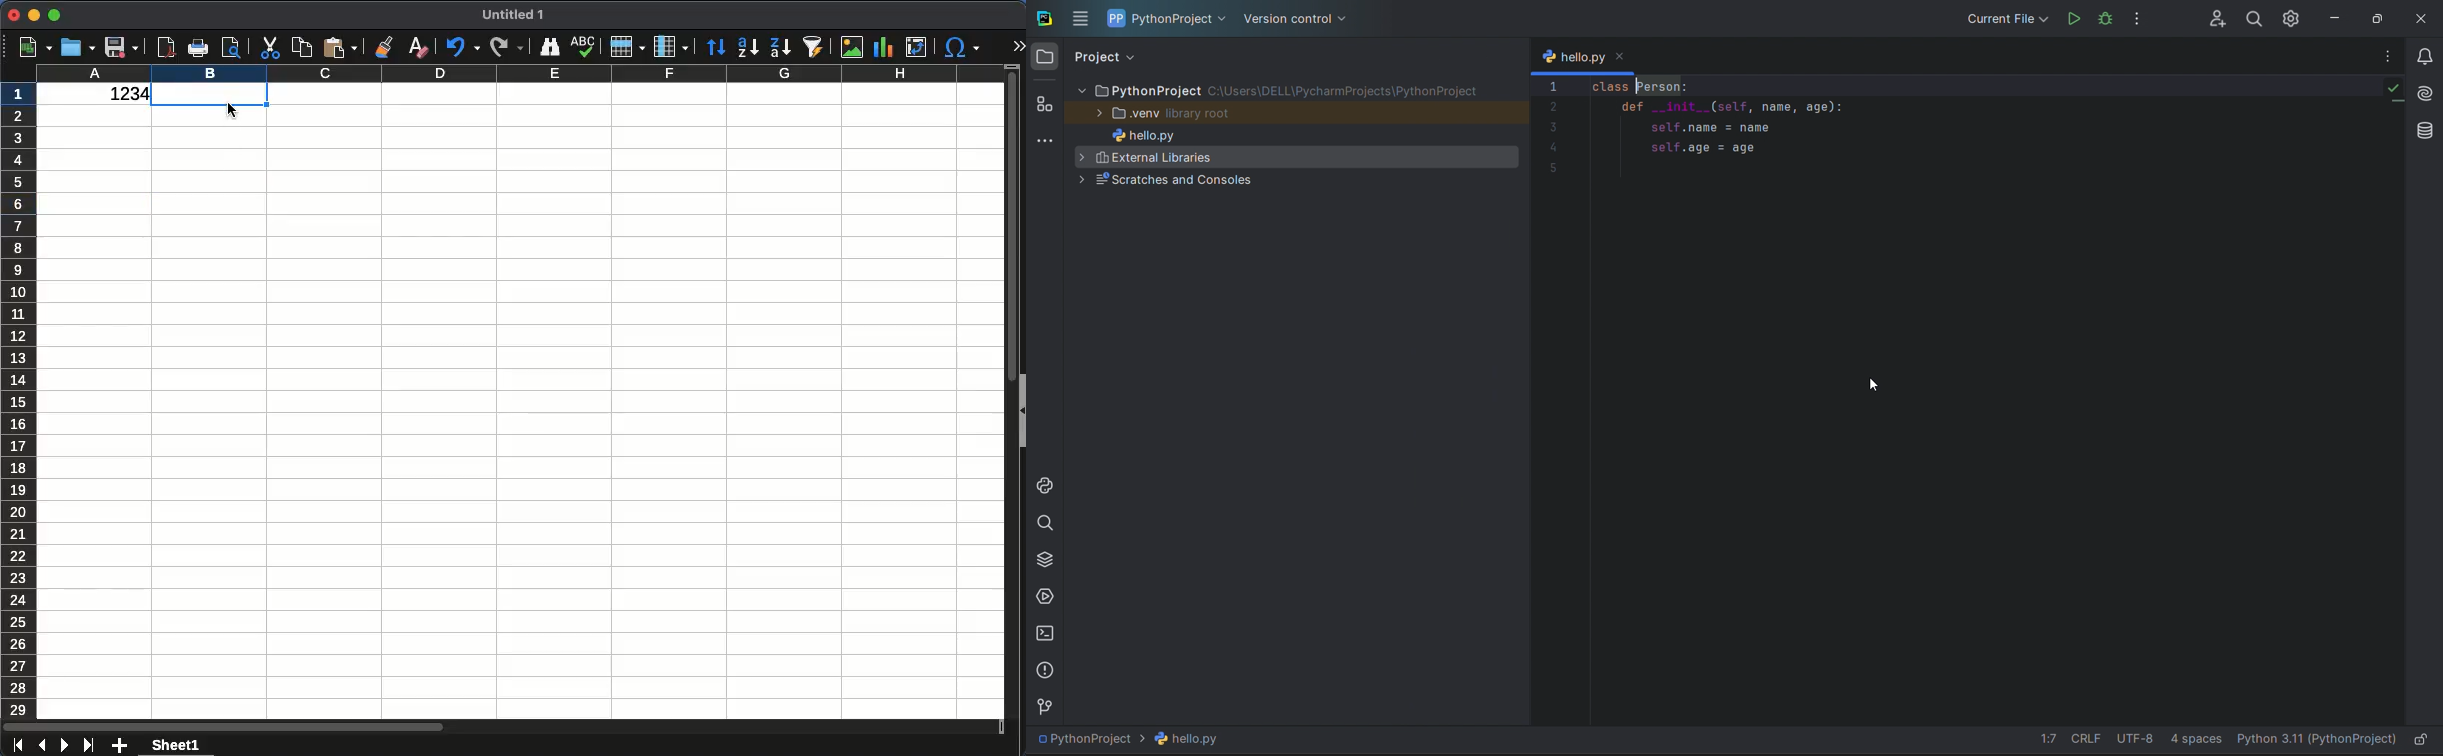 Image resolution: width=2464 pixels, height=756 pixels. What do you see at coordinates (122, 47) in the screenshot?
I see `save` at bounding box center [122, 47].